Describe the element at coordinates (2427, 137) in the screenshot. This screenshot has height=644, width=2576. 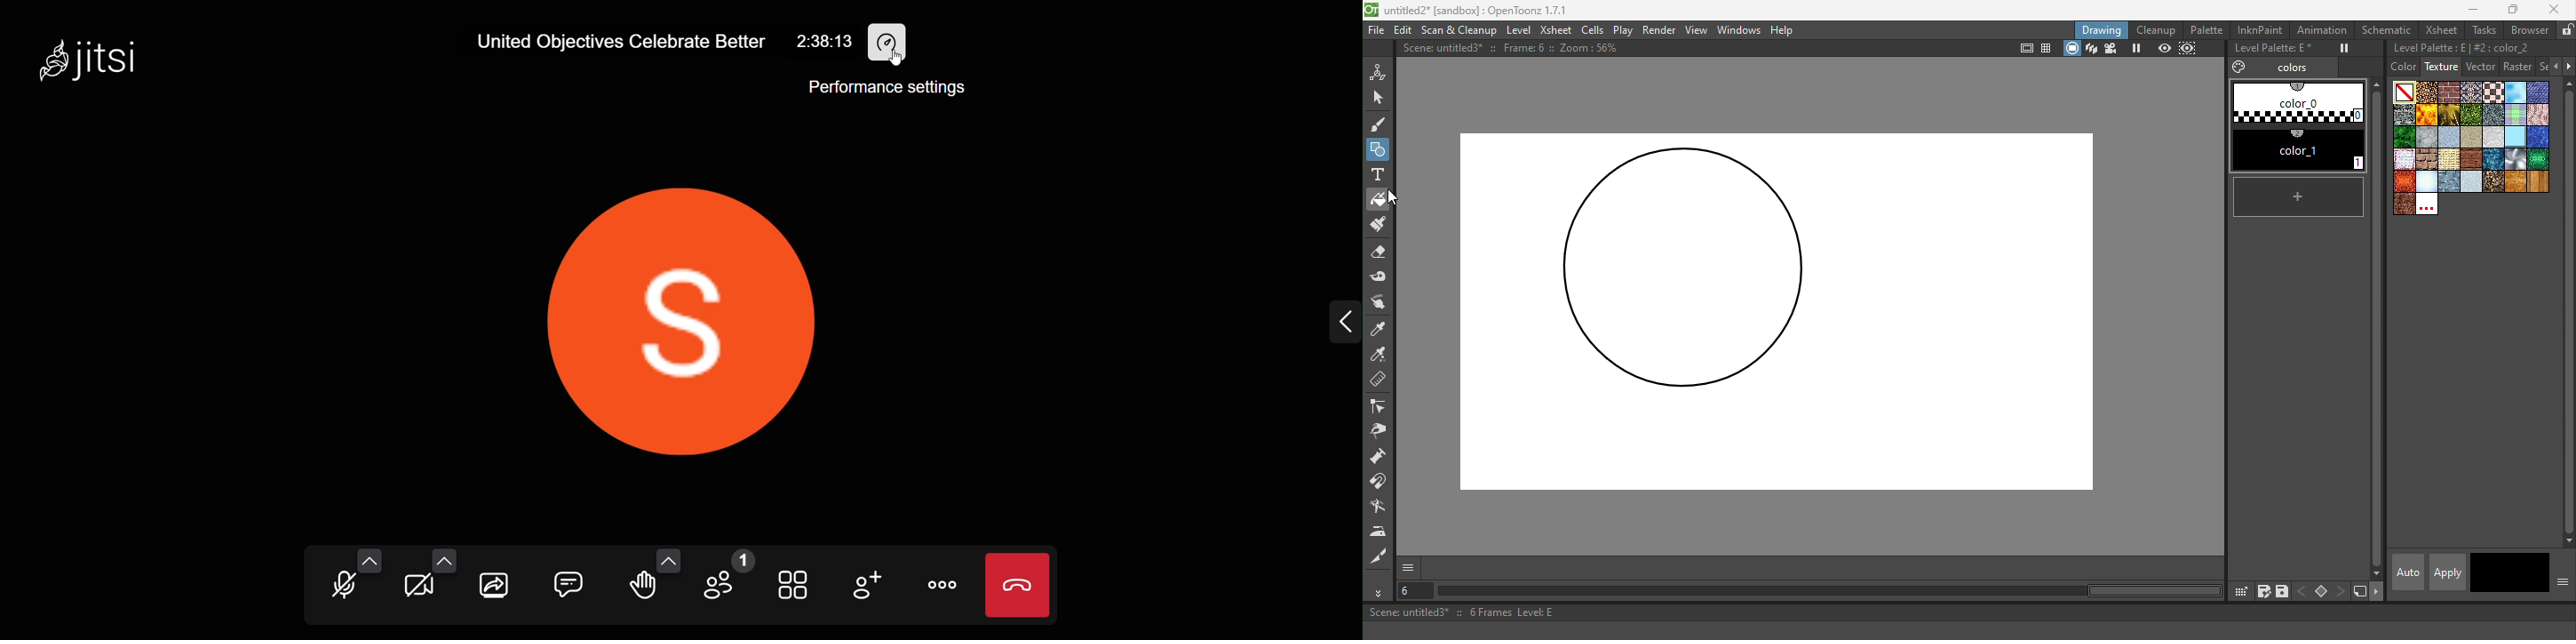
I see `marble.bmp` at that location.